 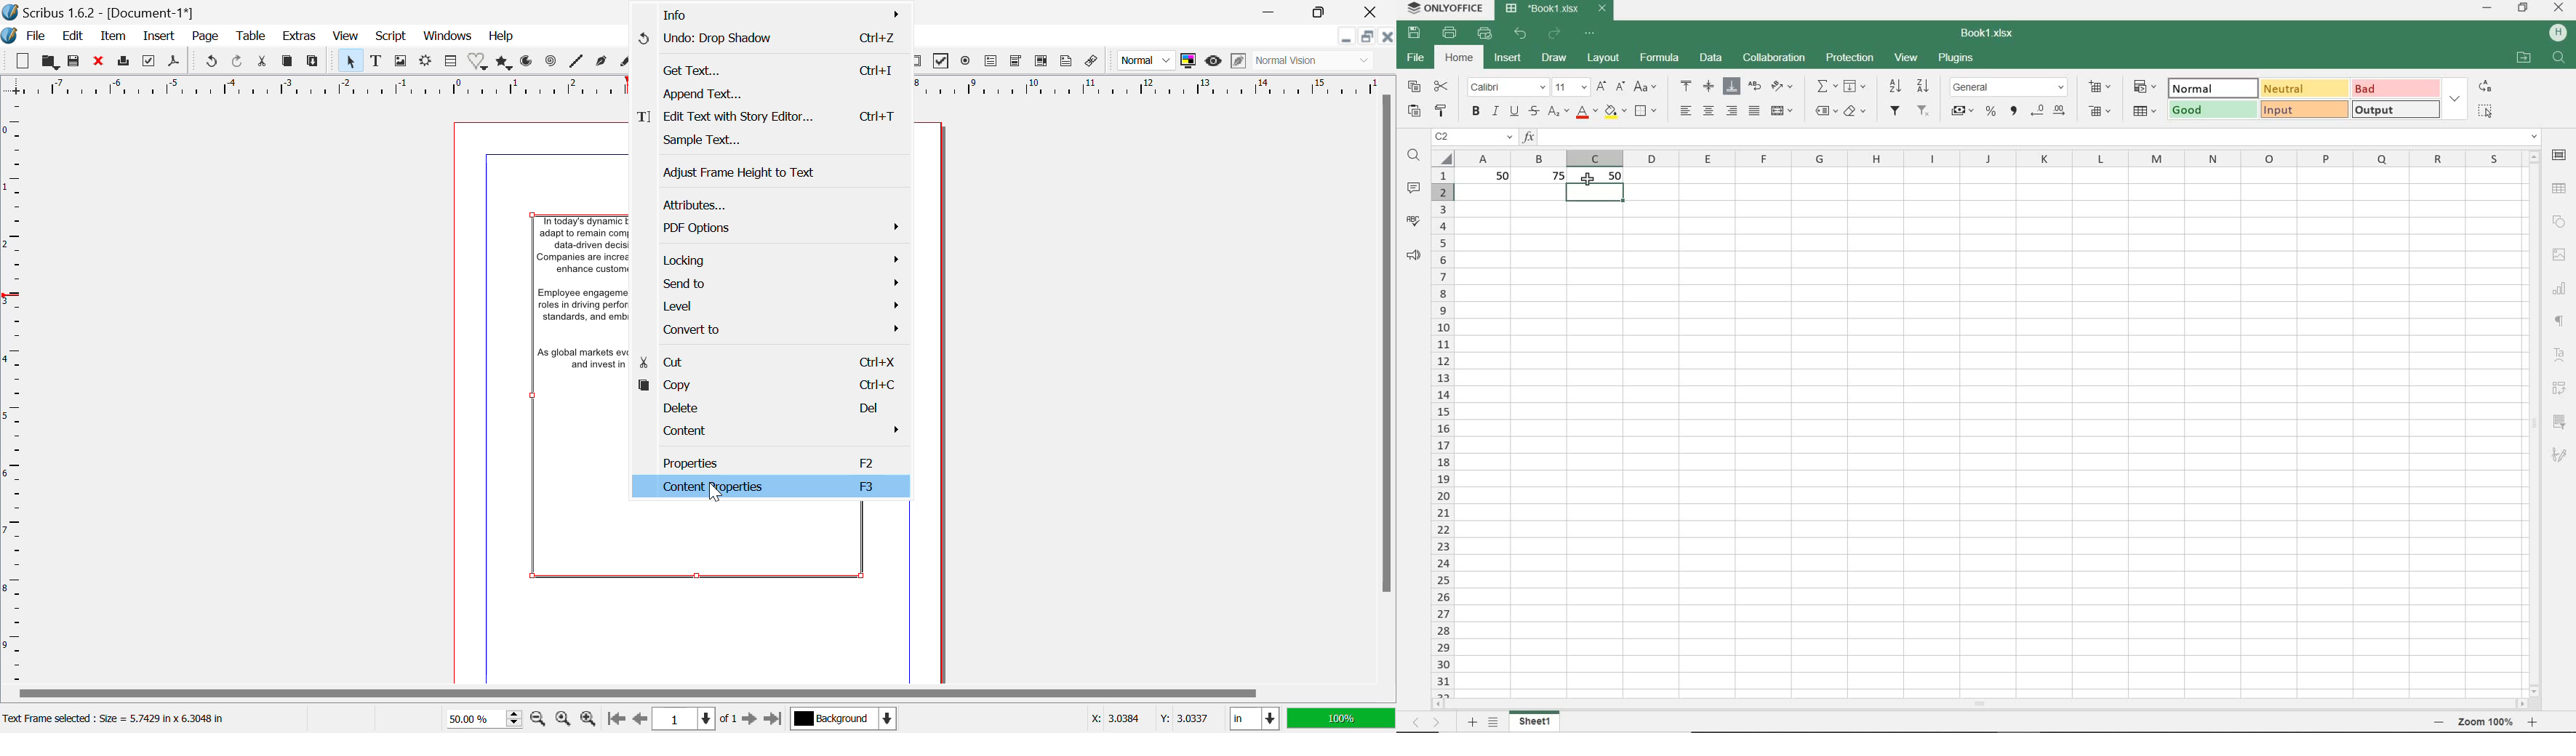 What do you see at coordinates (9, 36) in the screenshot?
I see `Scribus Logo` at bounding box center [9, 36].